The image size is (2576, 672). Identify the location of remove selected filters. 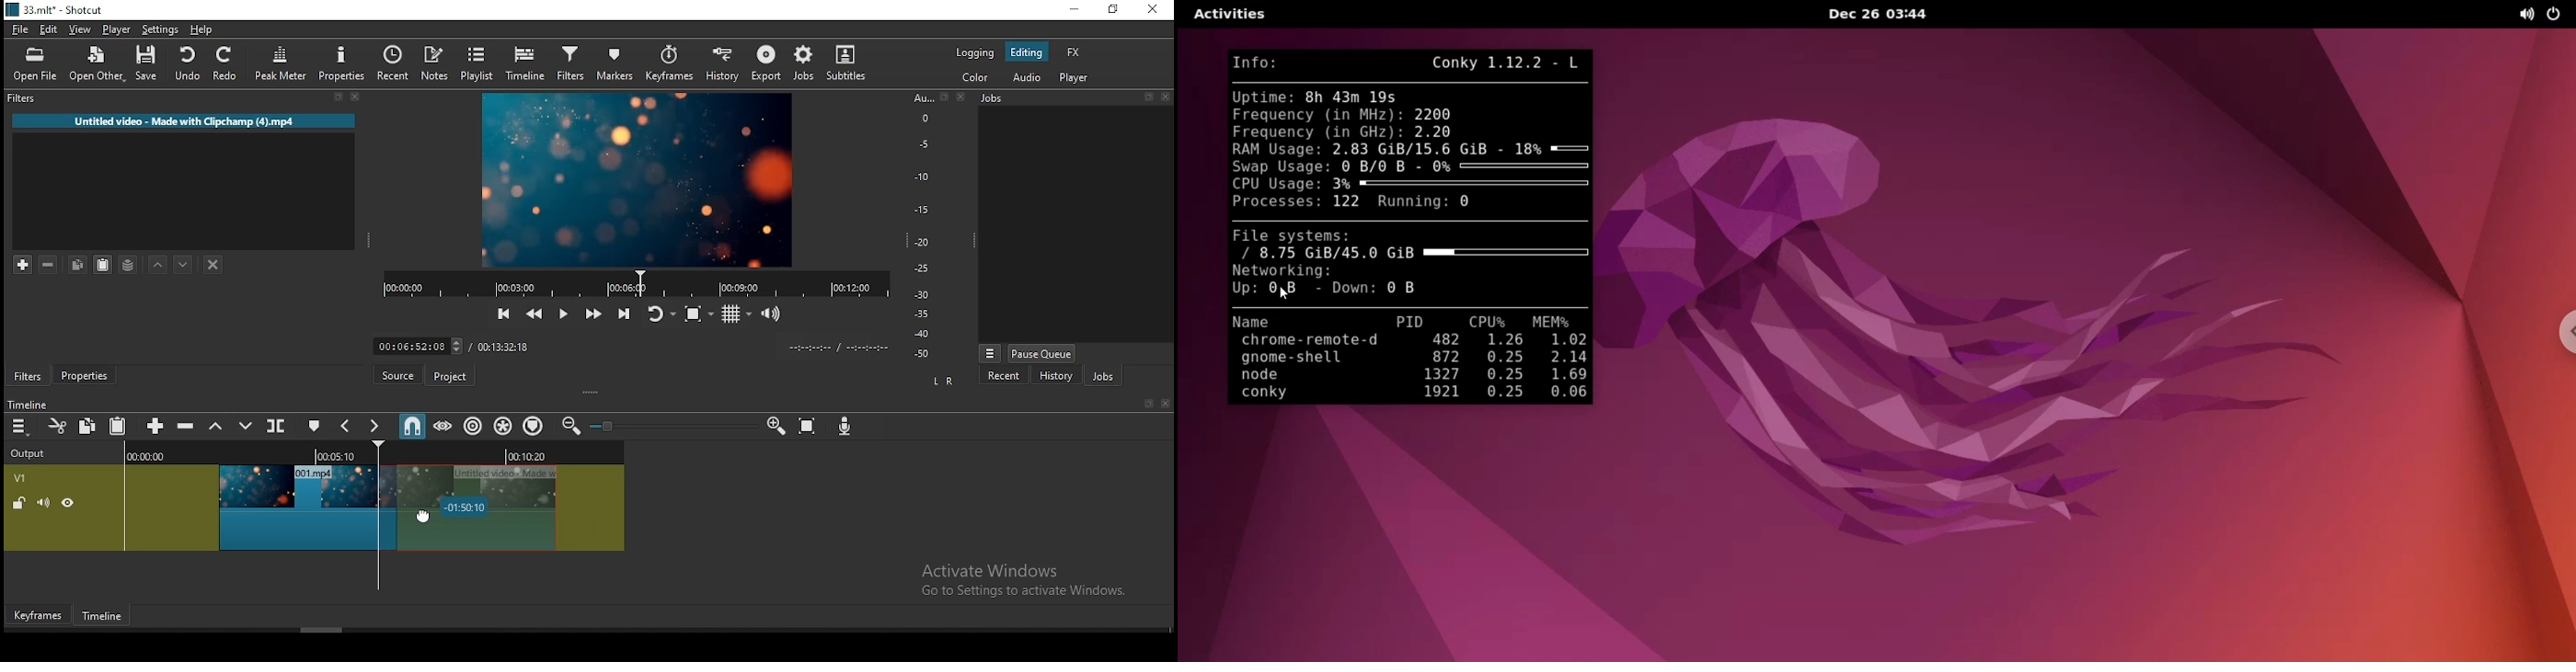
(53, 265).